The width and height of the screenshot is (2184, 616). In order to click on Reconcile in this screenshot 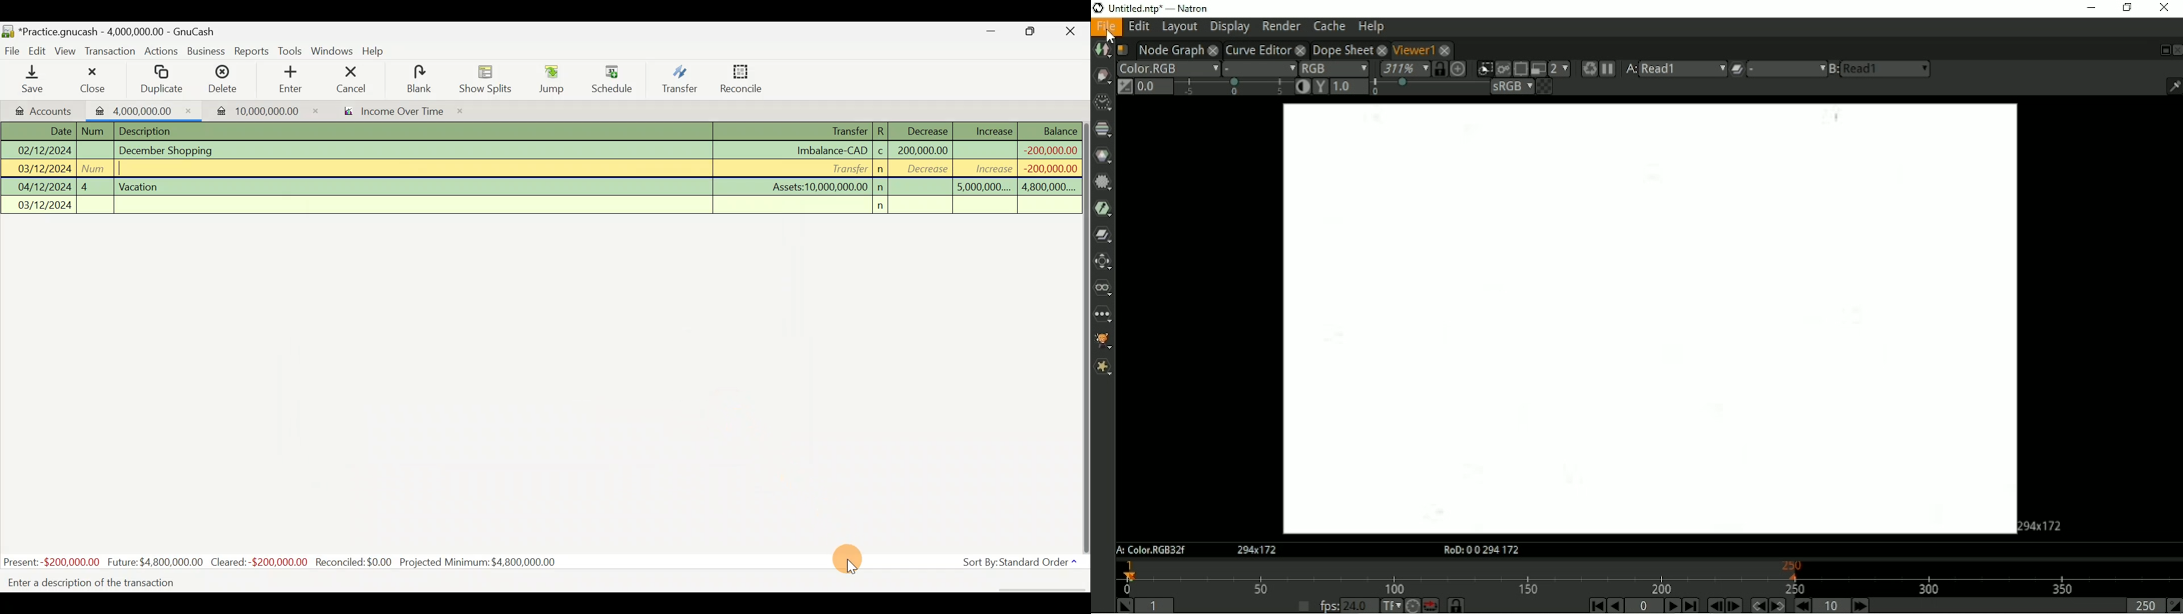, I will do `click(737, 79)`.